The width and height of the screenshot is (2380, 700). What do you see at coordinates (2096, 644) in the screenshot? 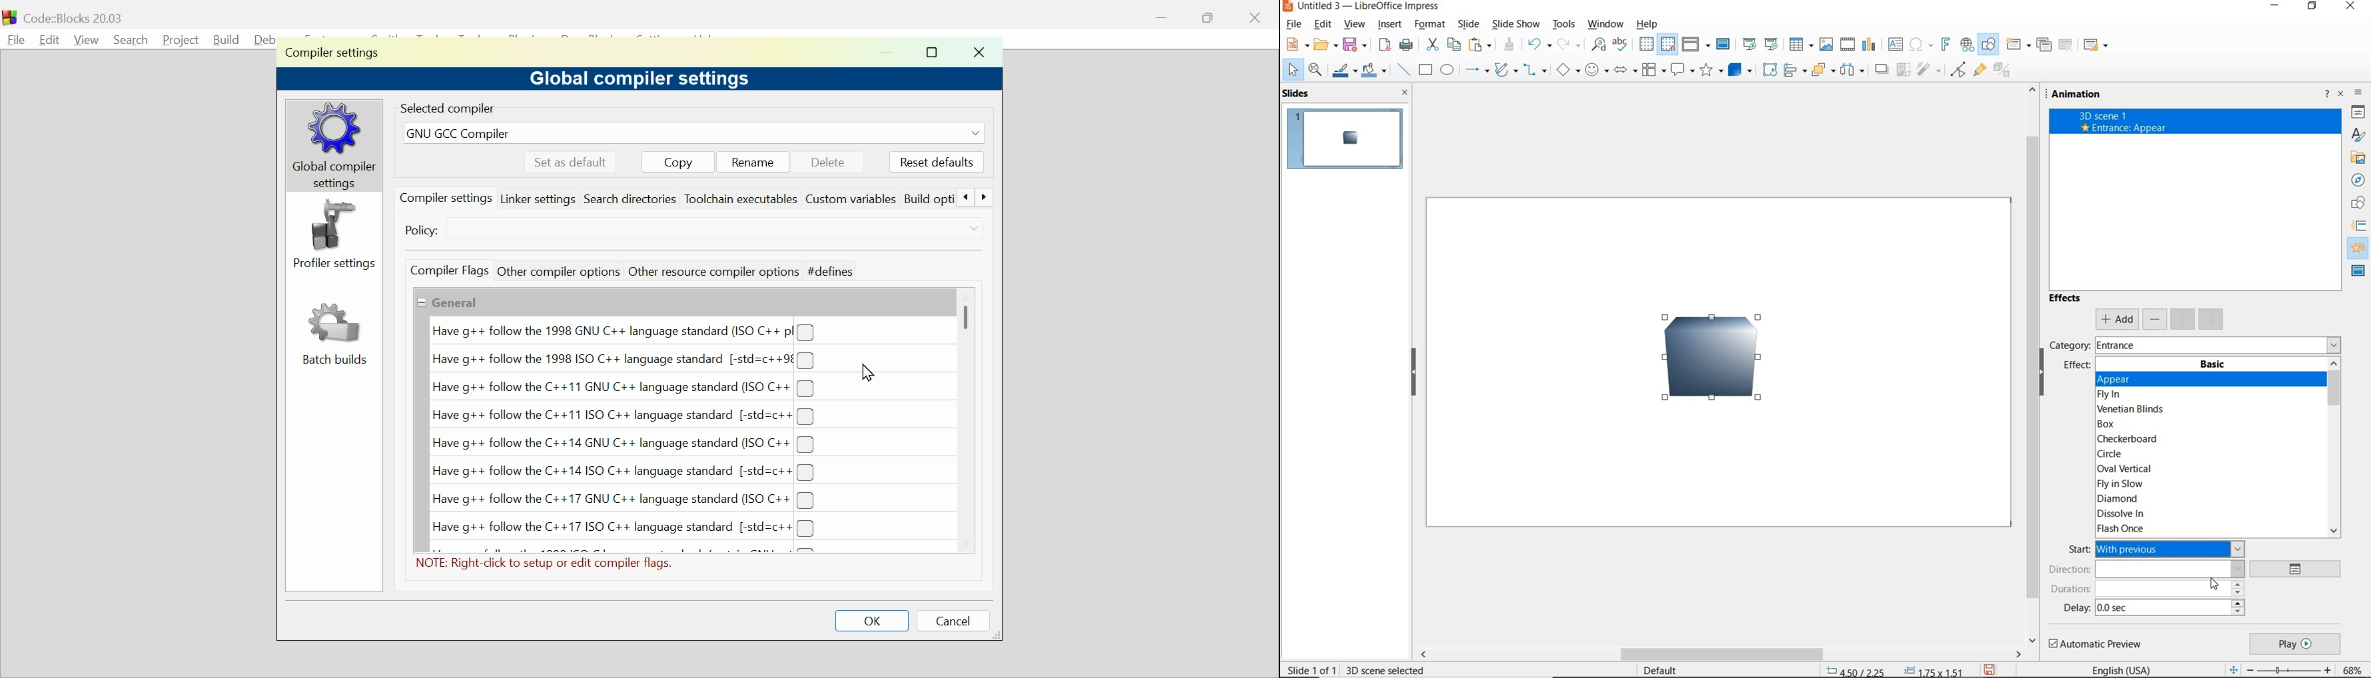
I see `automatic preview` at bounding box center [2096, 644].